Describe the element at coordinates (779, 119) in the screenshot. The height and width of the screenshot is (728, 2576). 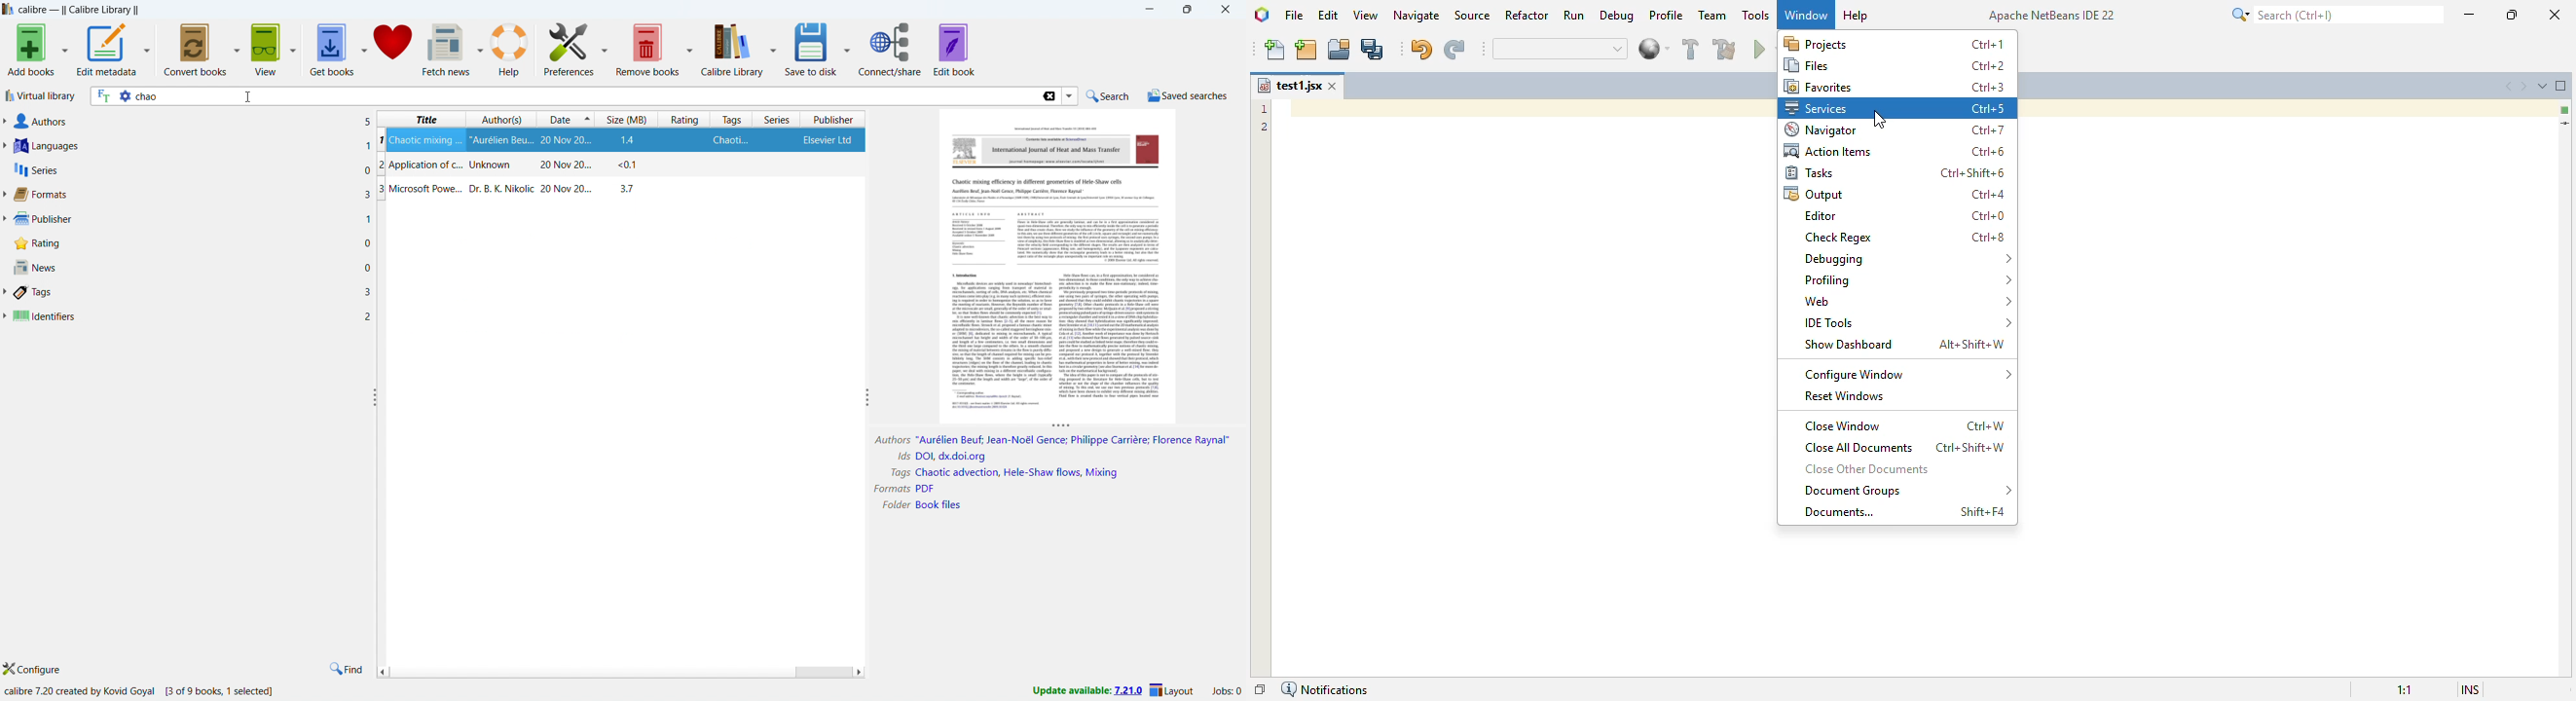
I see `sort by series` at that location.